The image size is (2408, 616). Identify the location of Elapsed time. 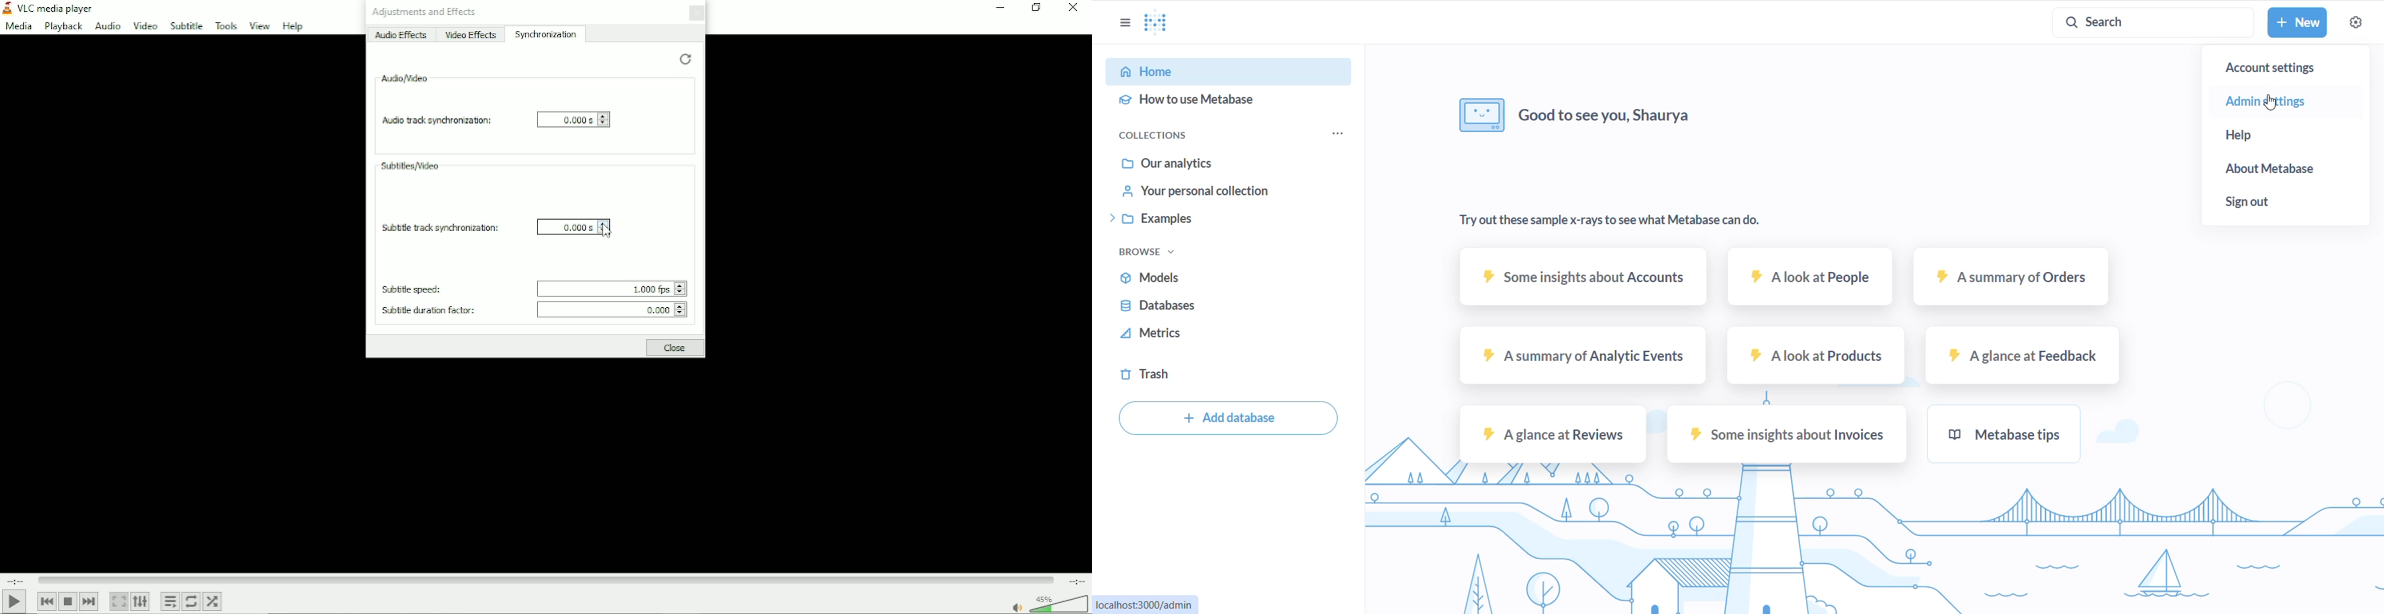
(14, 579).